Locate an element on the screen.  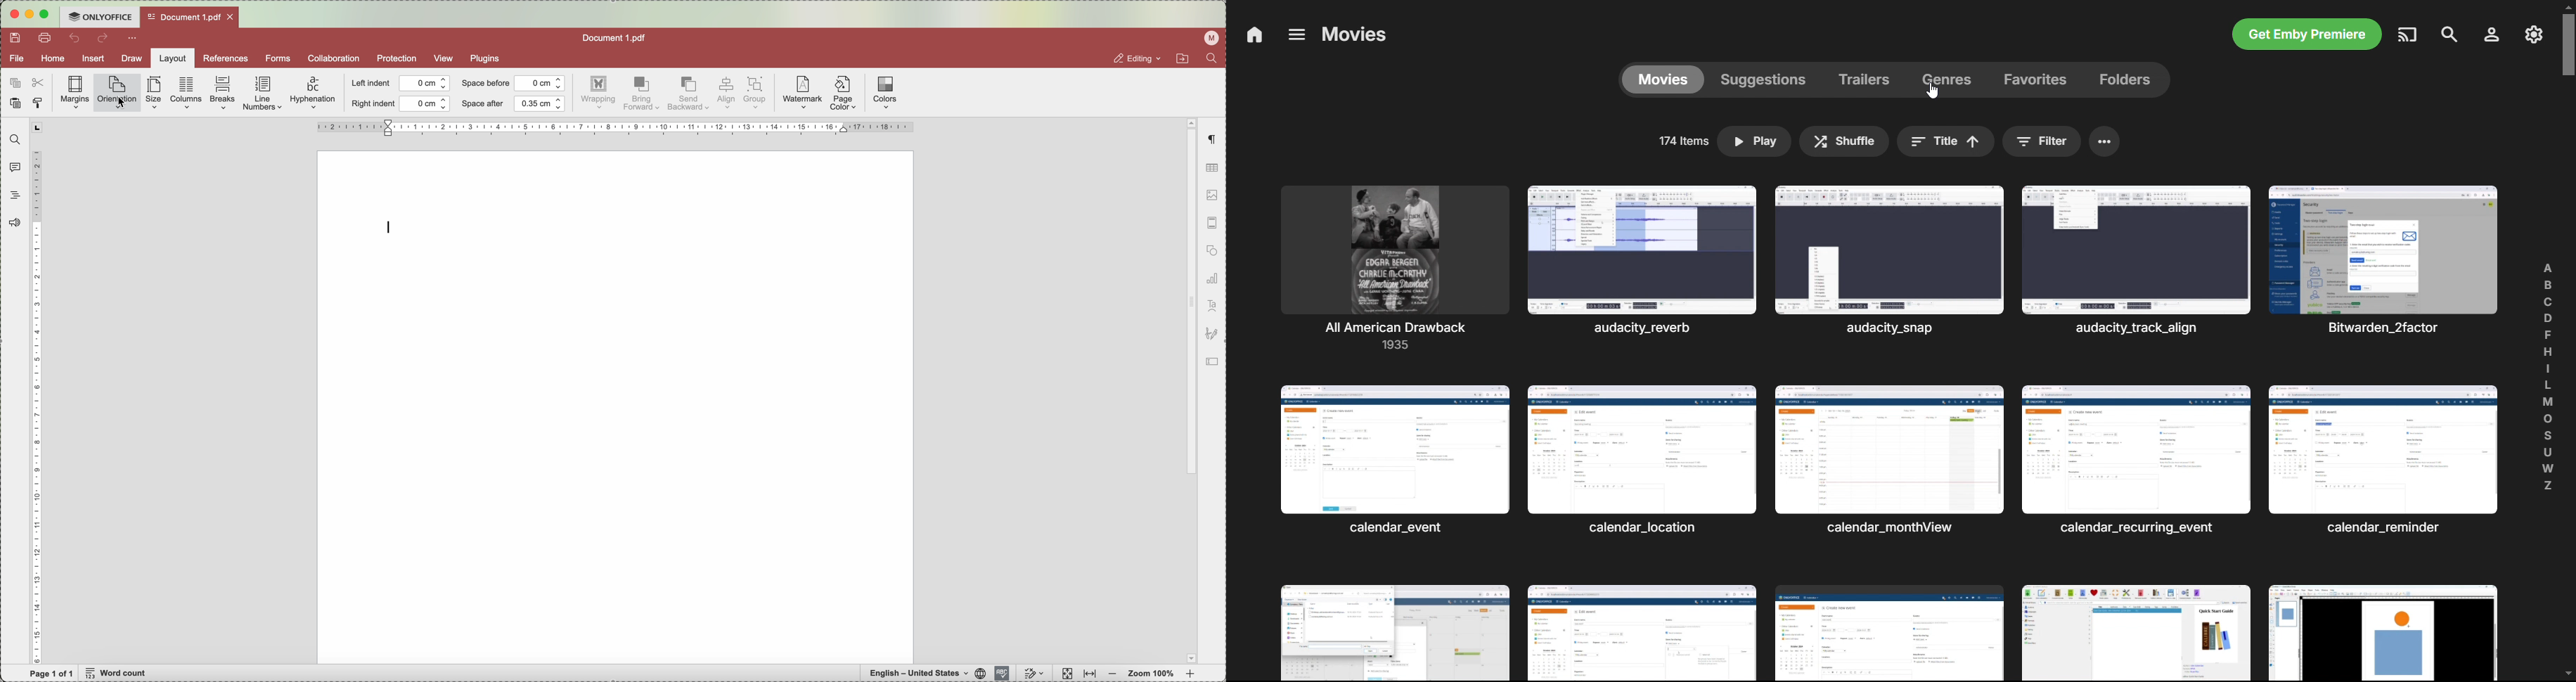
home is located at coordinates (53, 60).